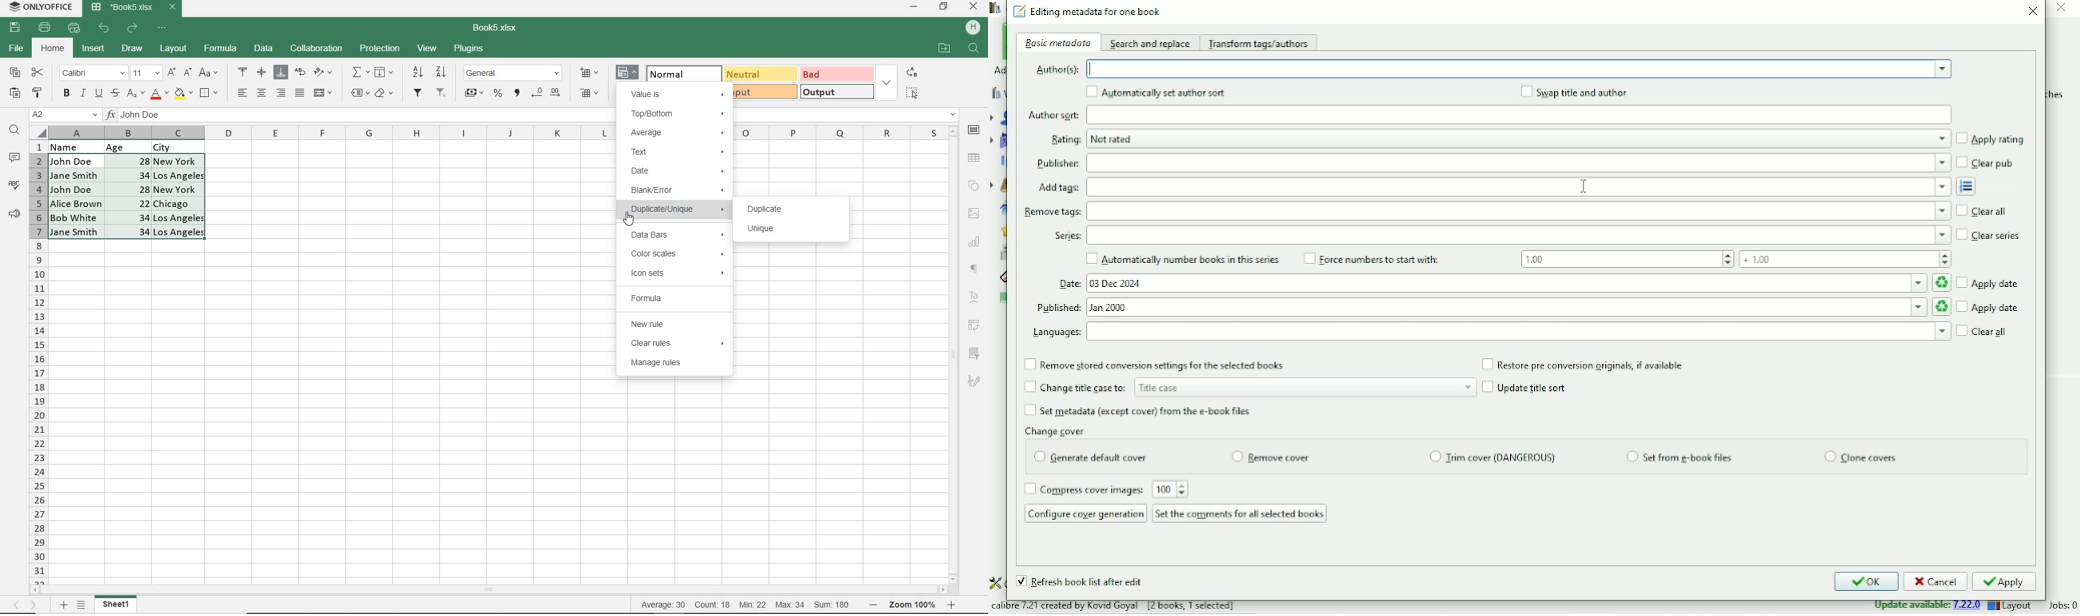 This screenshot has height=616, width=2100. What do you see at coordinates (1058, 430) in the screenshot?
I see `Change cover` at bounding box center [1058, 430].